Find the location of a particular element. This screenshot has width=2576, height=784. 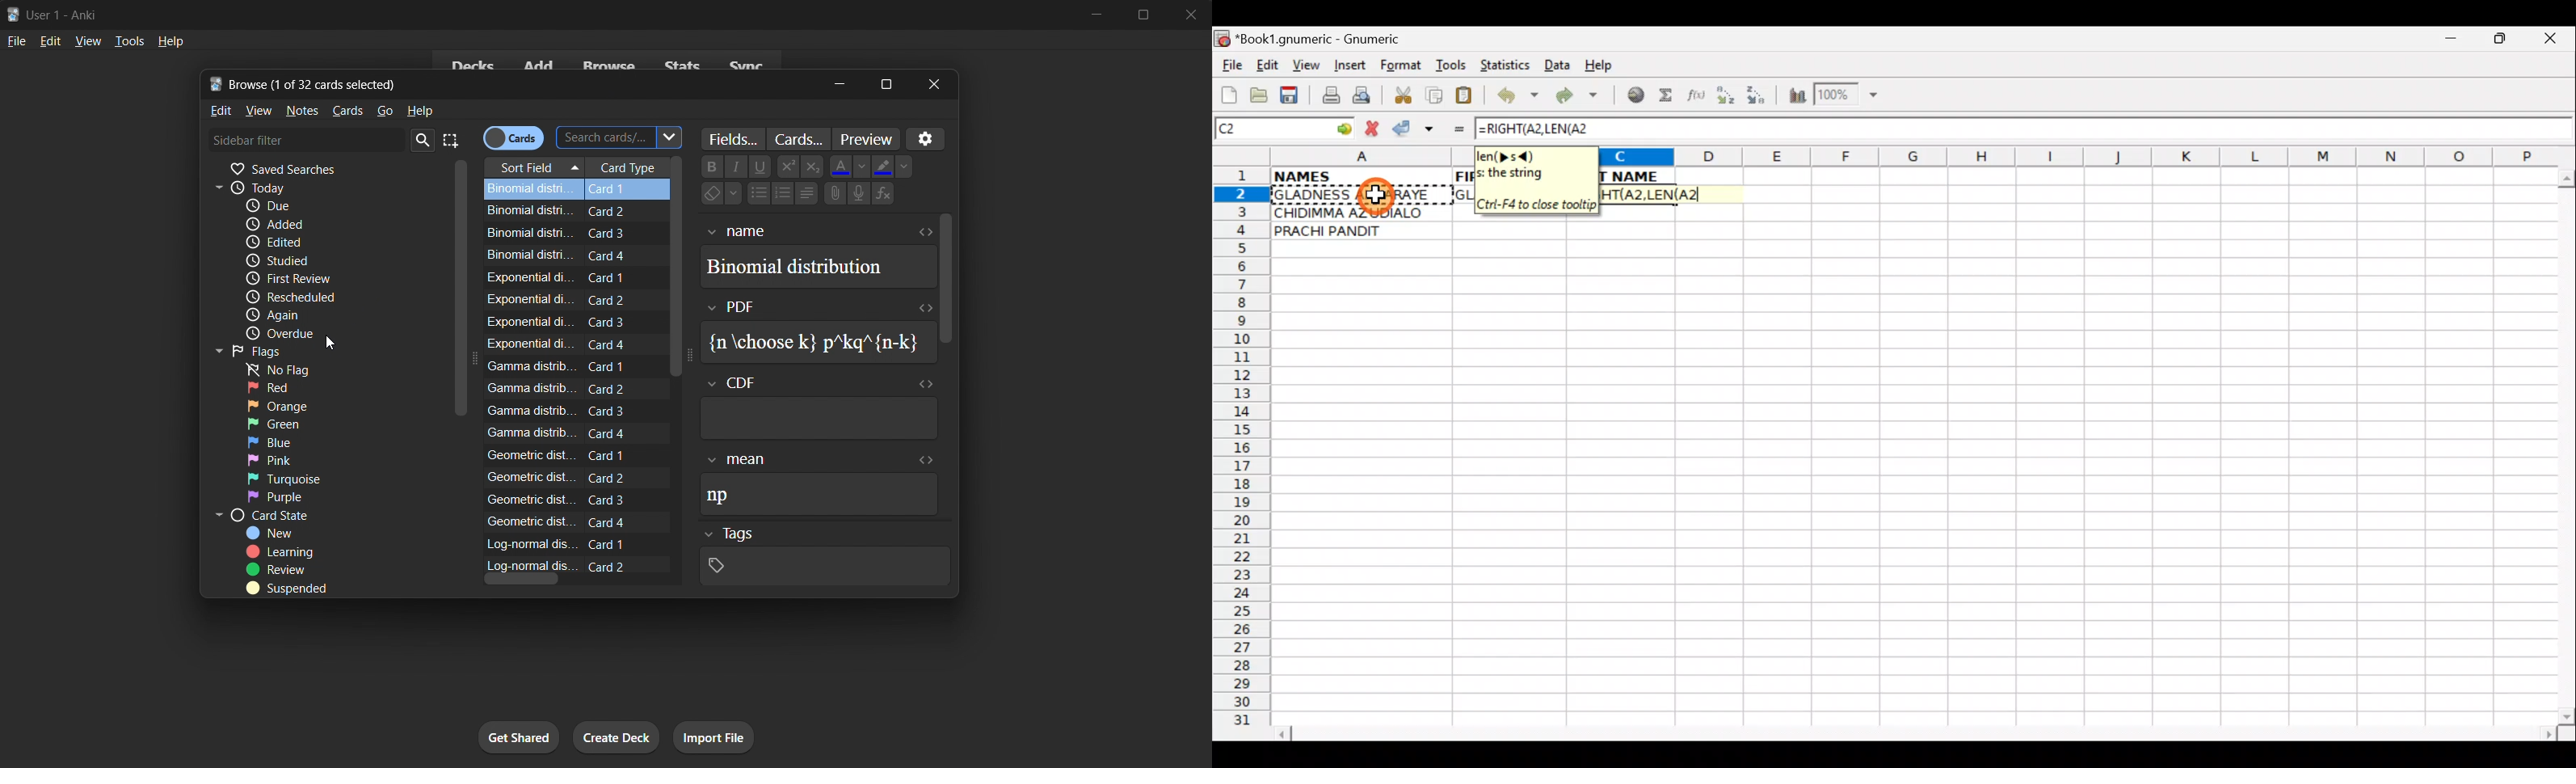

Binomial distri is located at coordinates (528, 213).